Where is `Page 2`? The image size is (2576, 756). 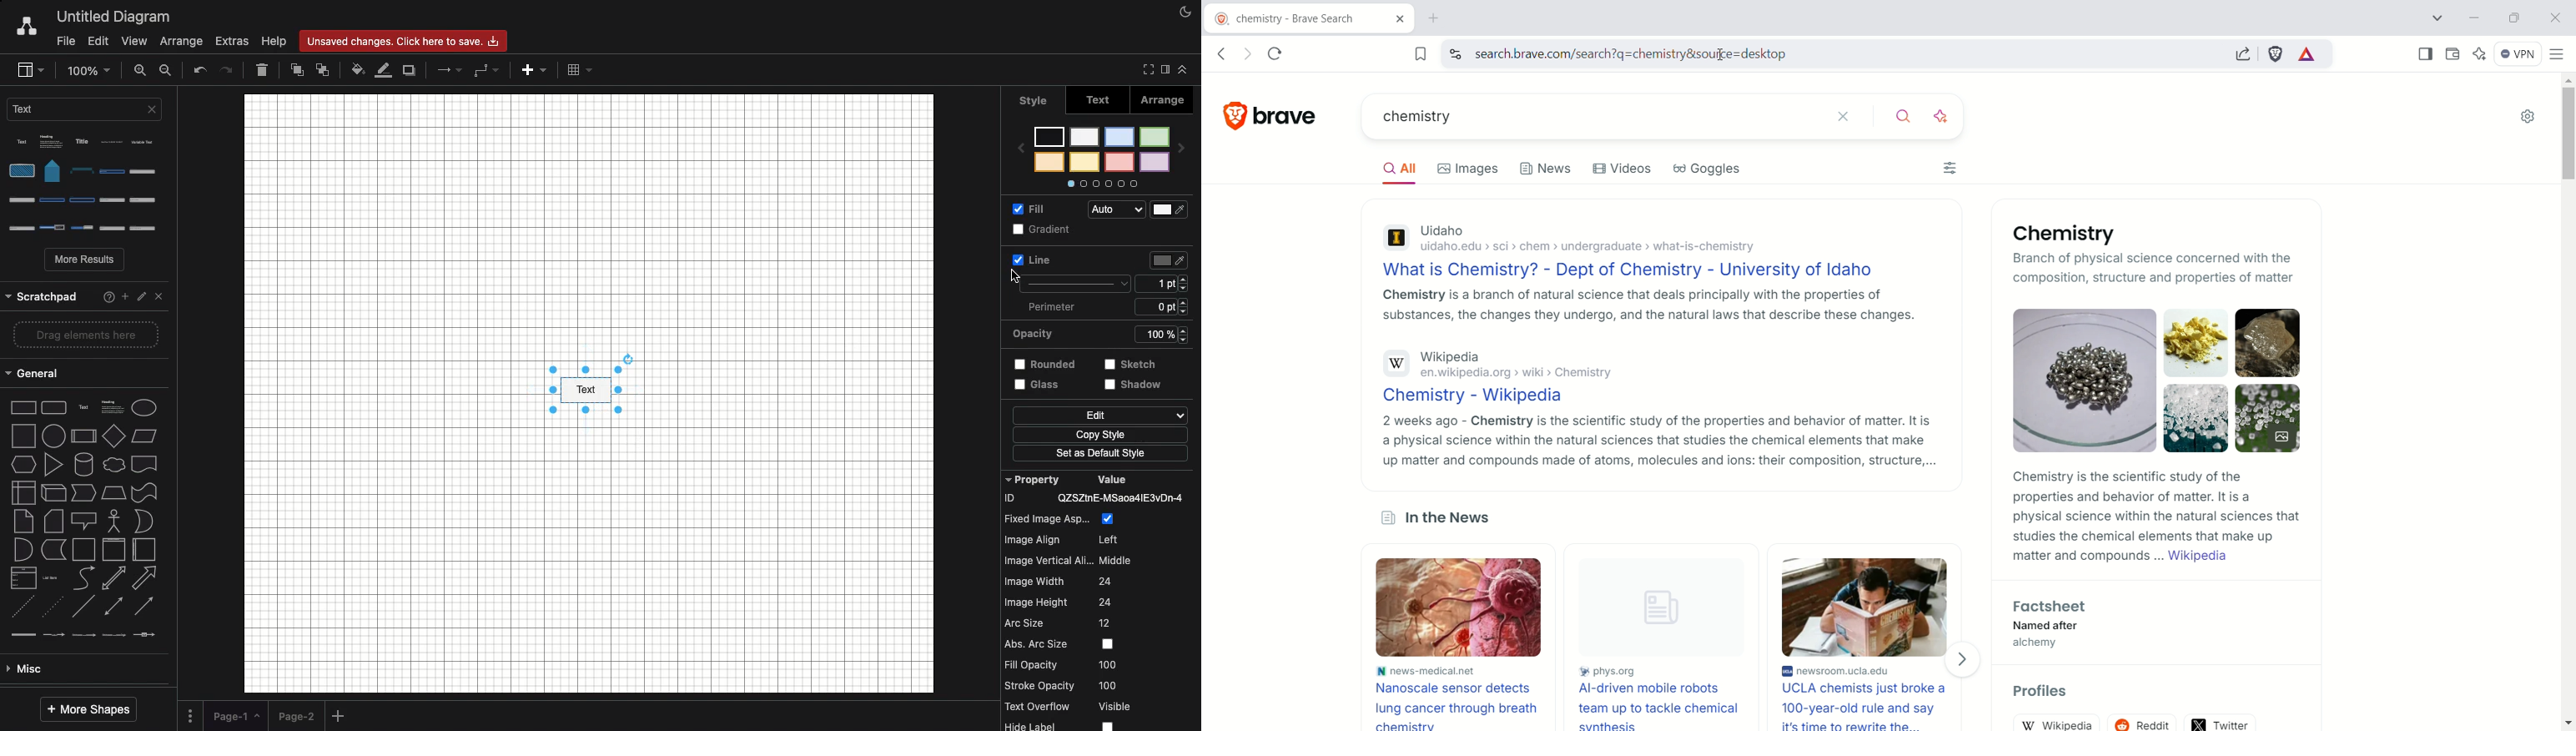 Page 2 is located at coordinates (295, 715).